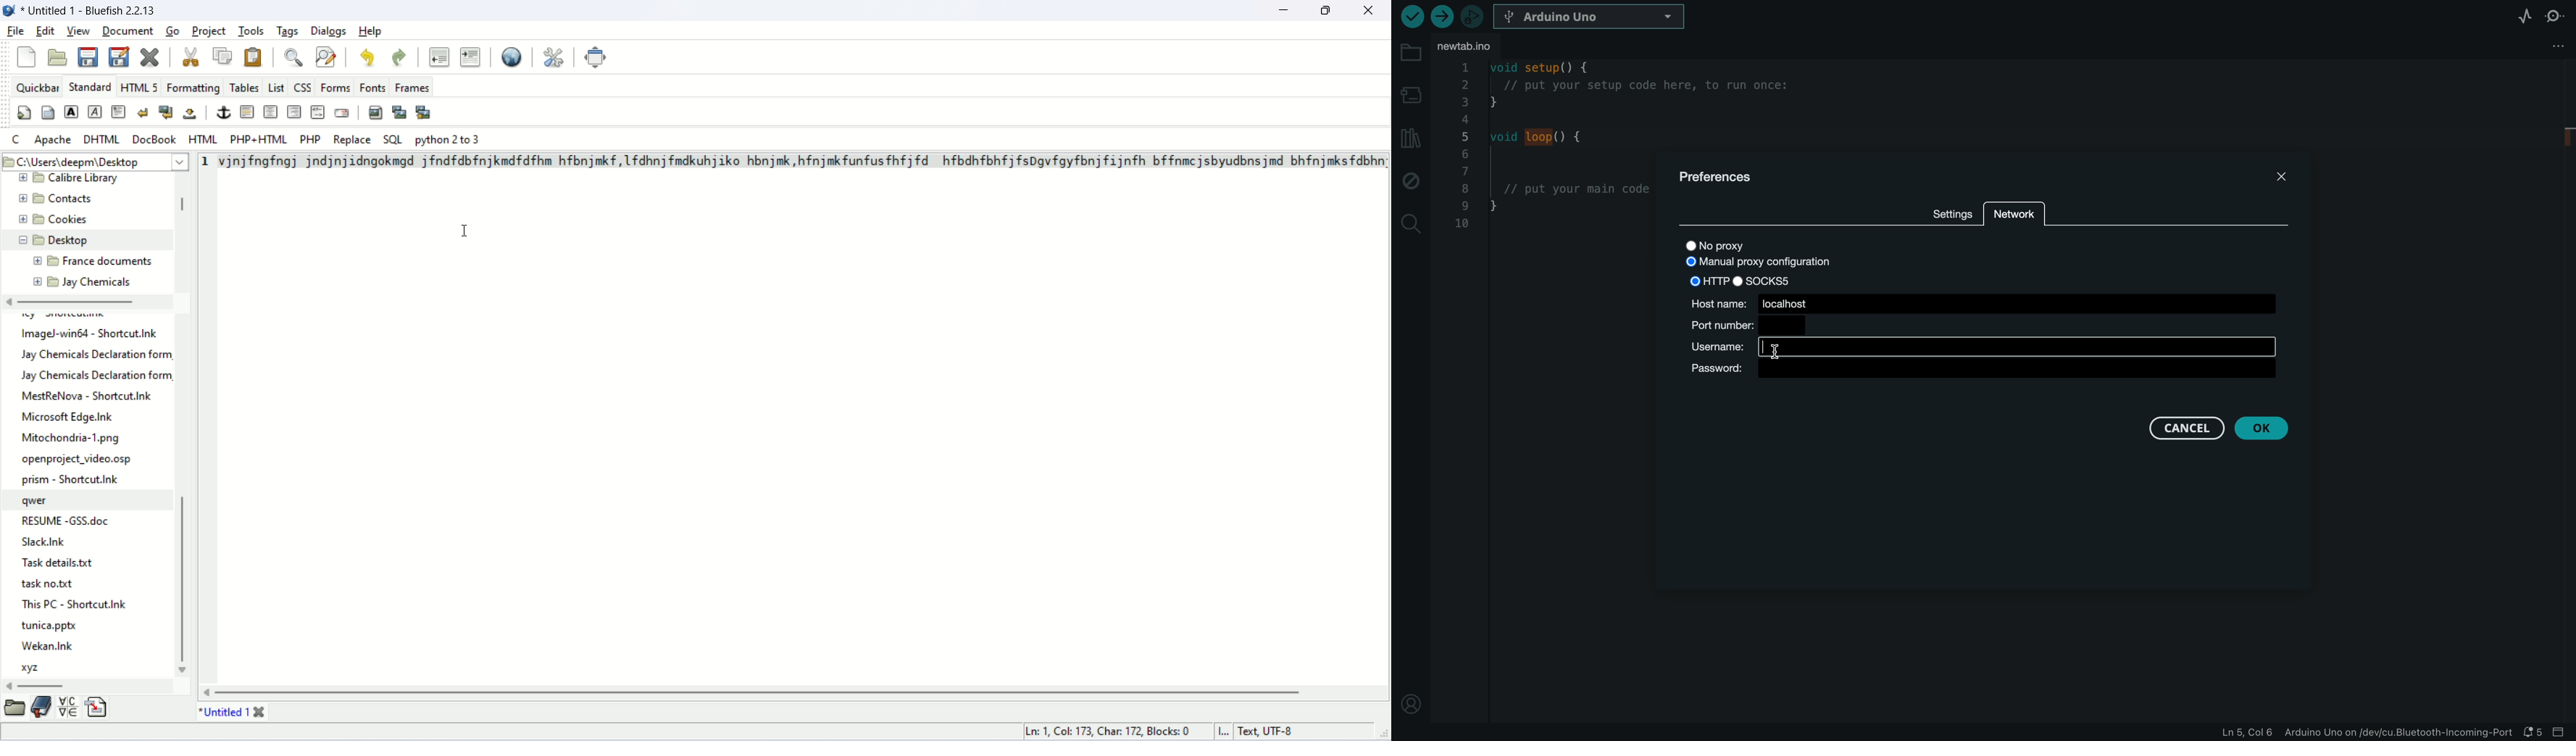  I want to click on Desktop, so click(75, 240).